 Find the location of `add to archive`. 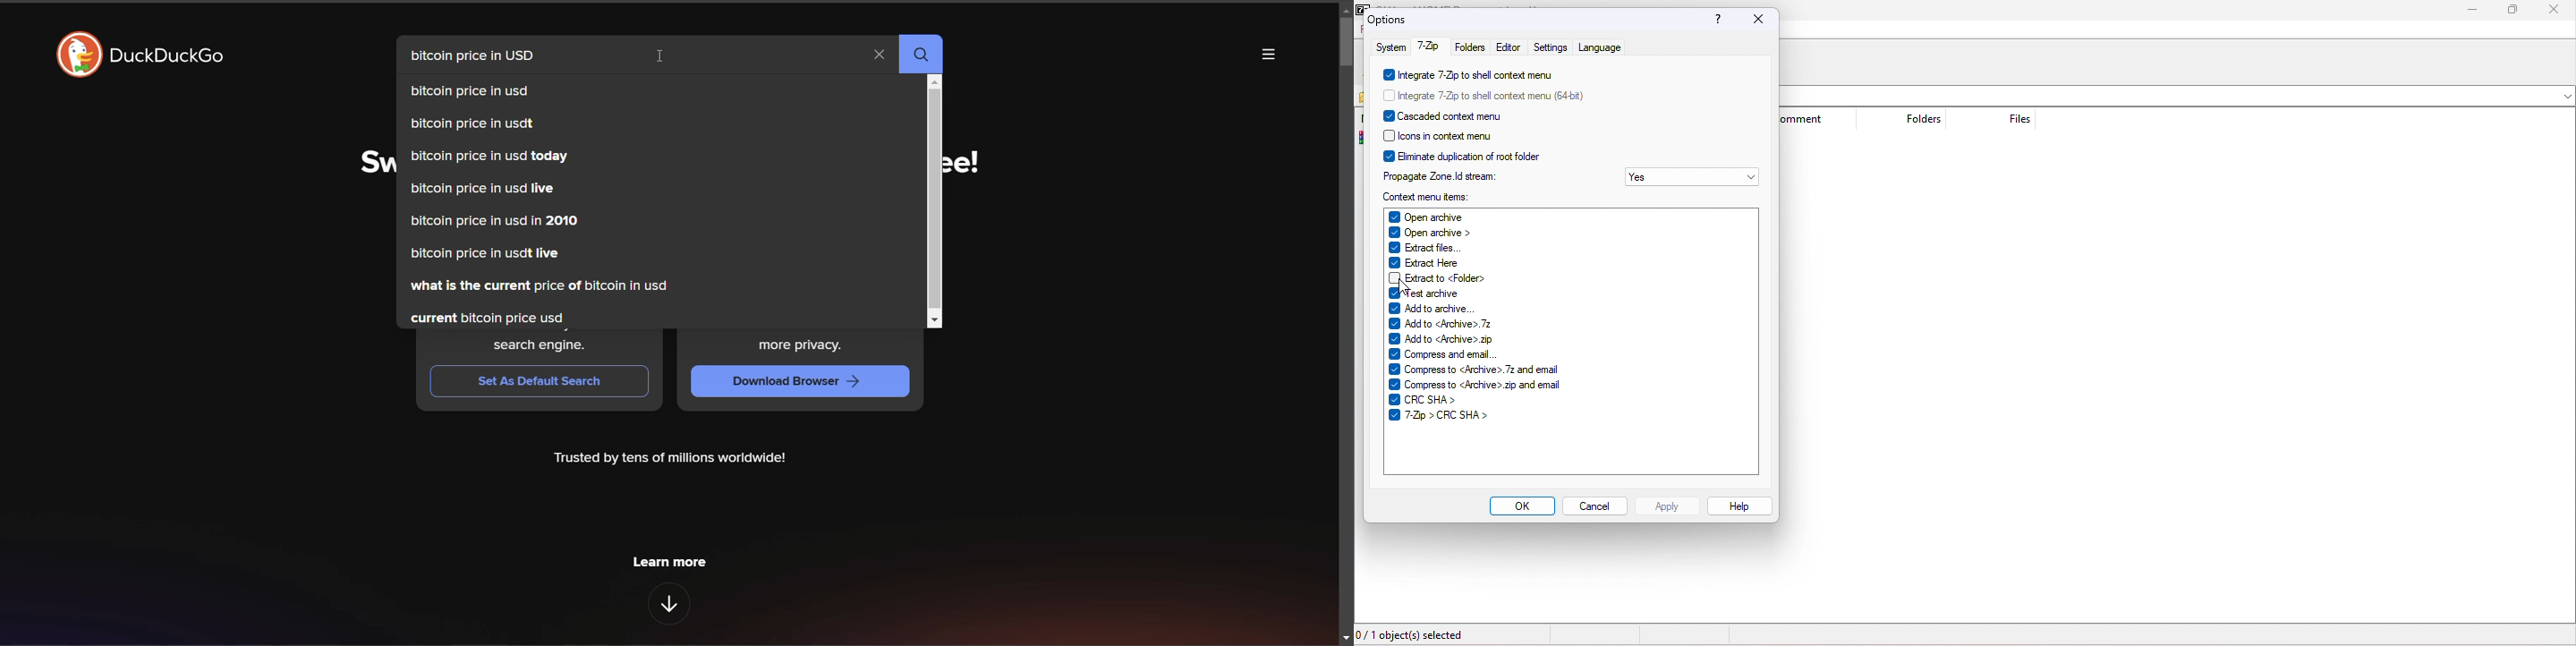

add to archive is located at coordinates (1433, 308).